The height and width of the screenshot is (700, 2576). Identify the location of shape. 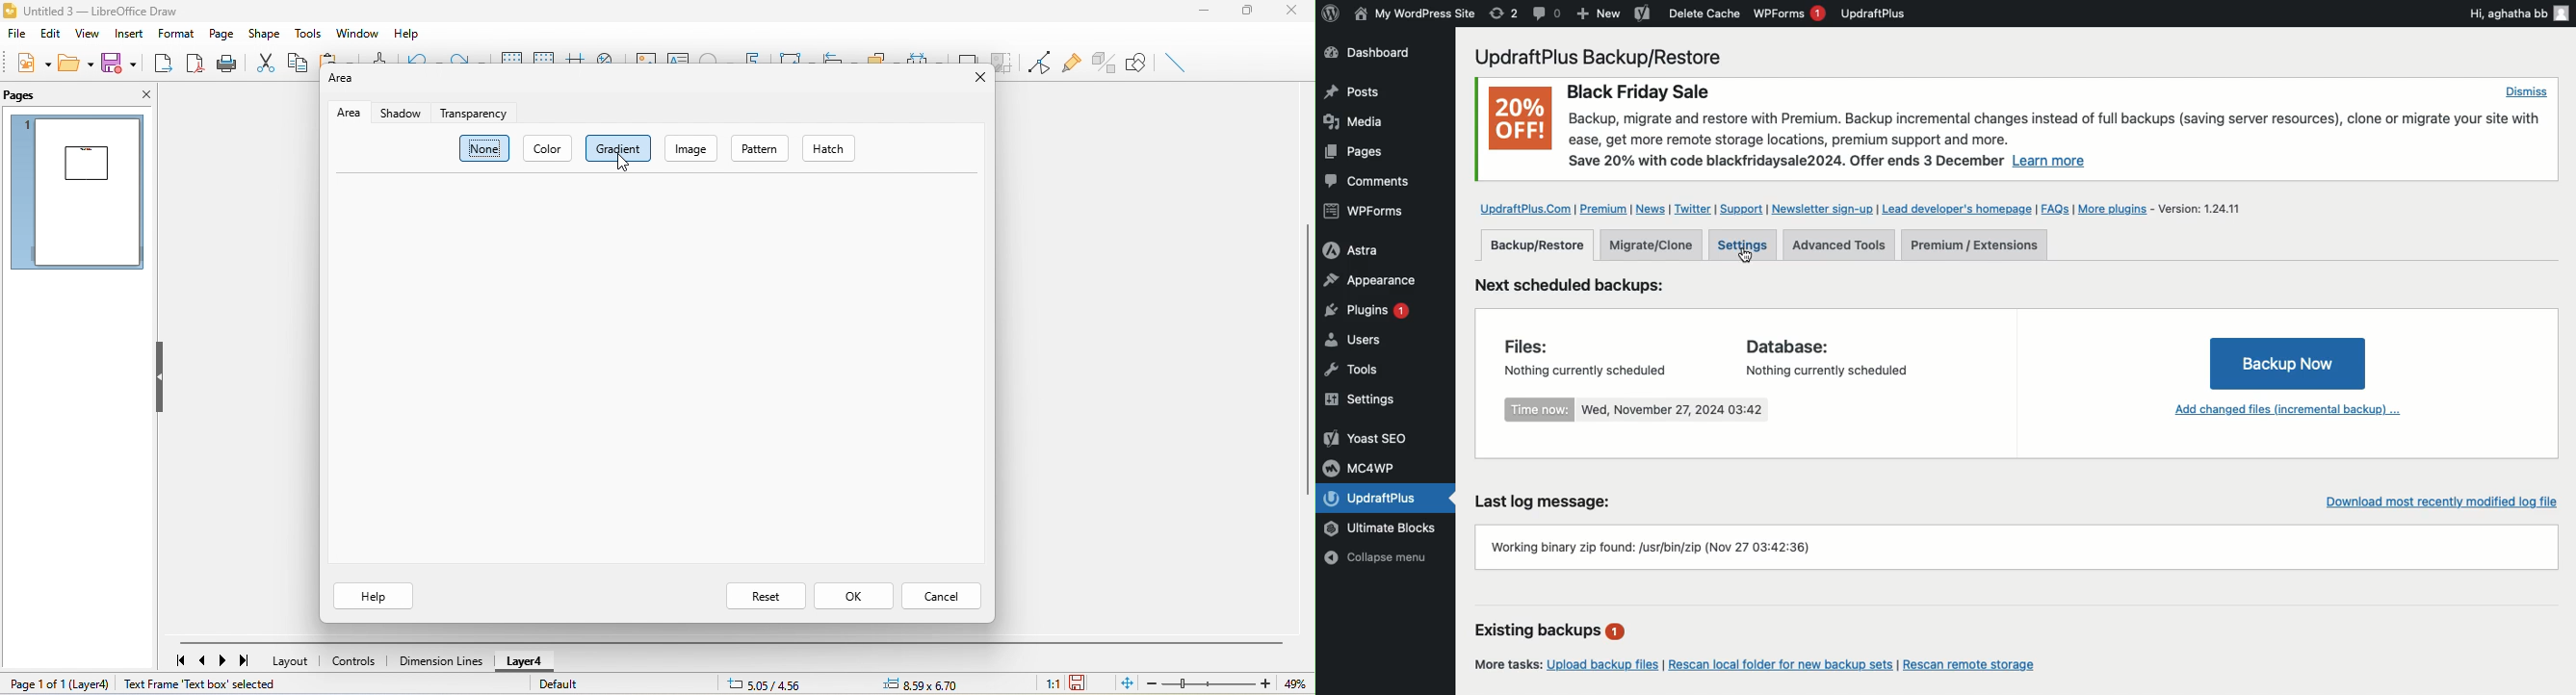
(263, 32).